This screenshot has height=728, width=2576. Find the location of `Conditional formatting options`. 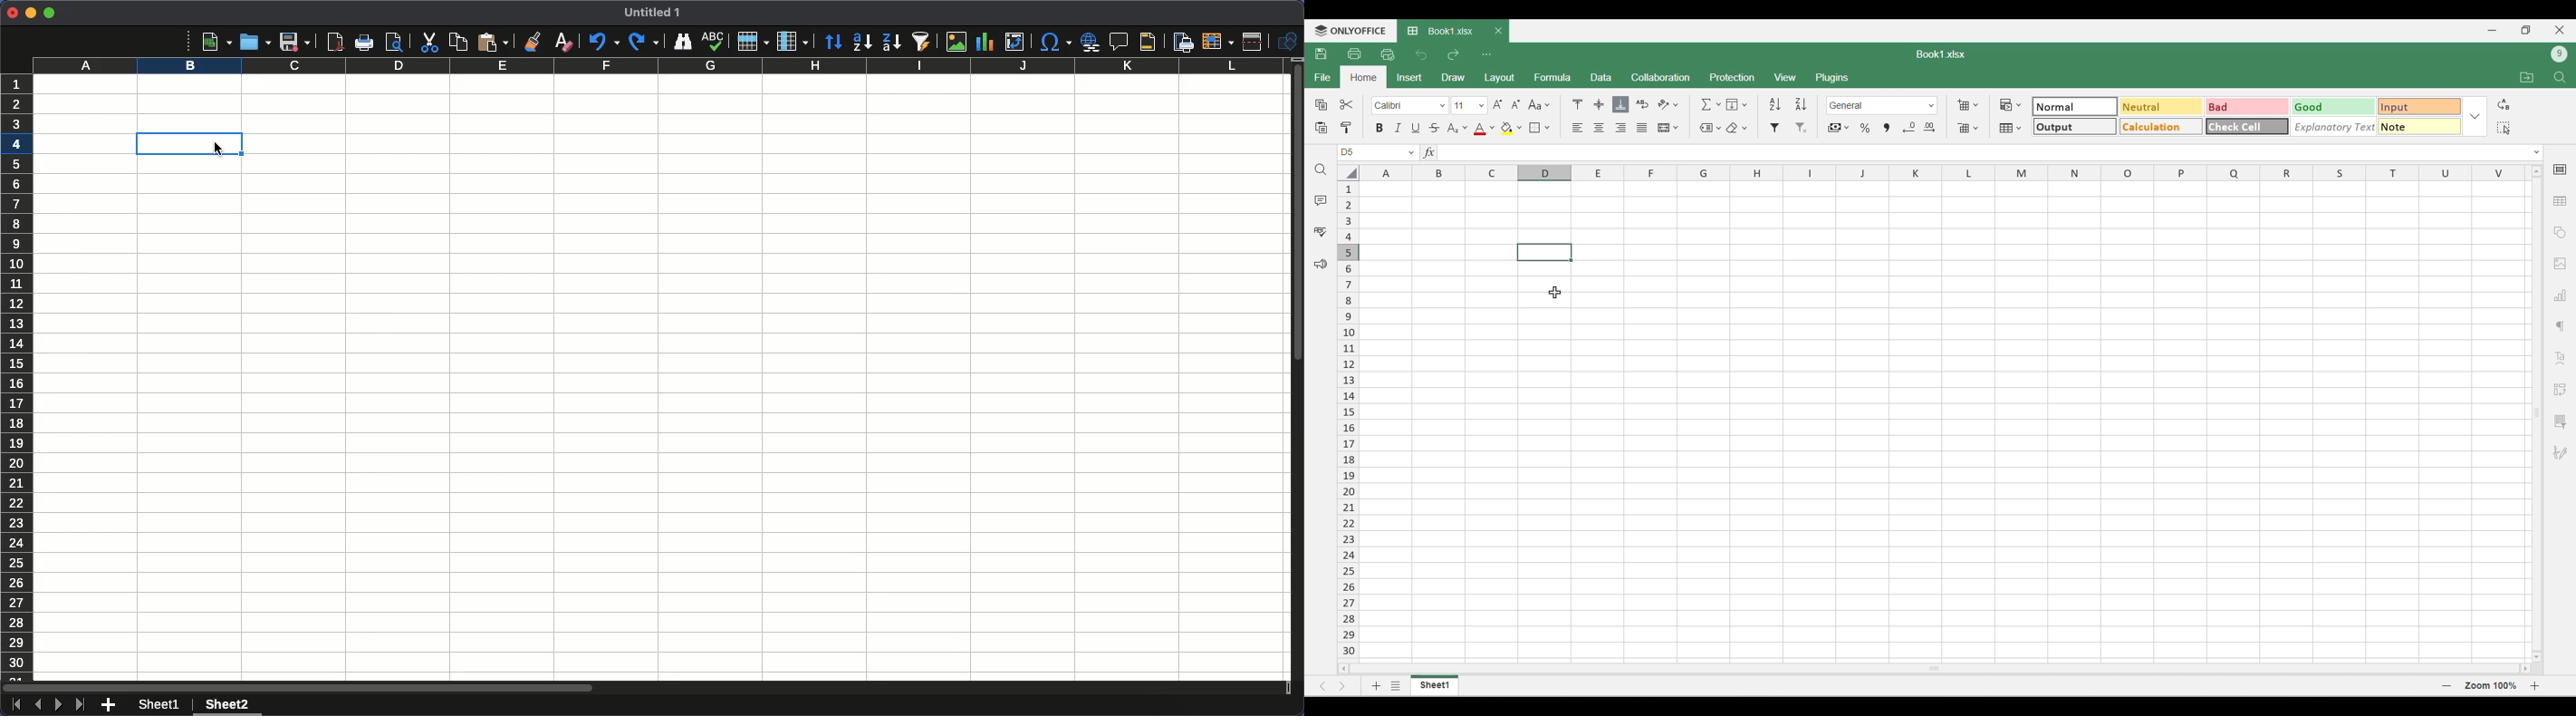

Conditional formatting options is located at coordinates (2011, 105).